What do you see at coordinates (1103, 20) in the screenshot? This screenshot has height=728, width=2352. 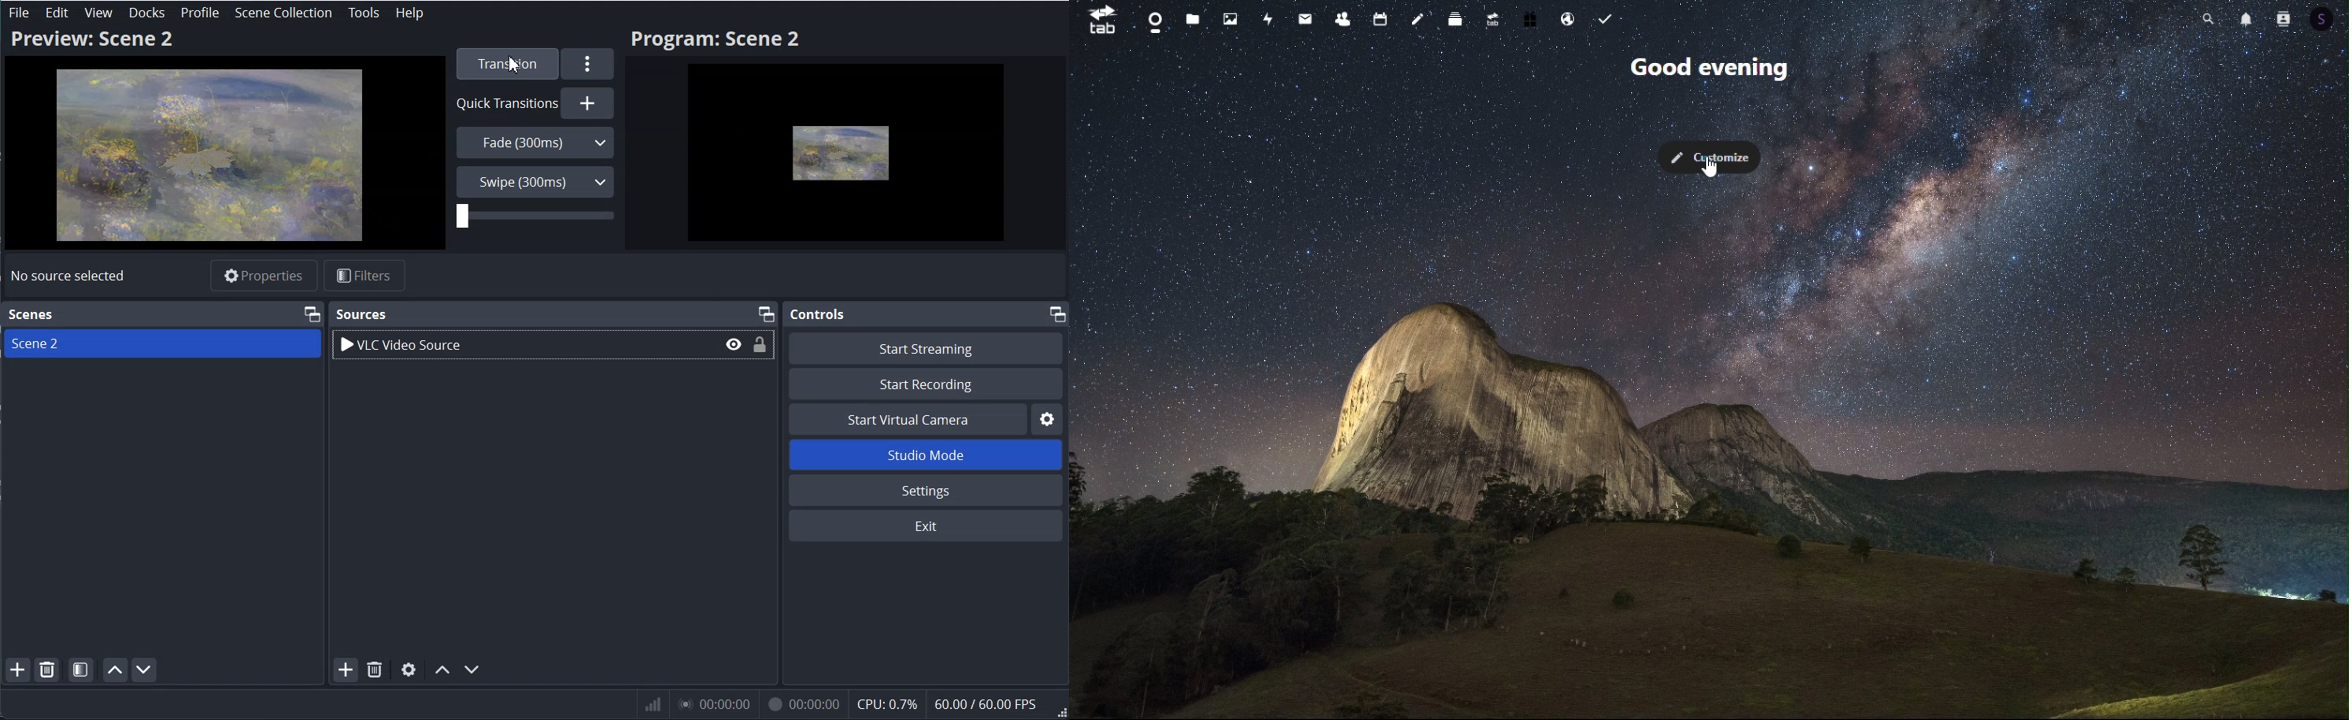 I see `tab` at bounding box center [1103, 20].